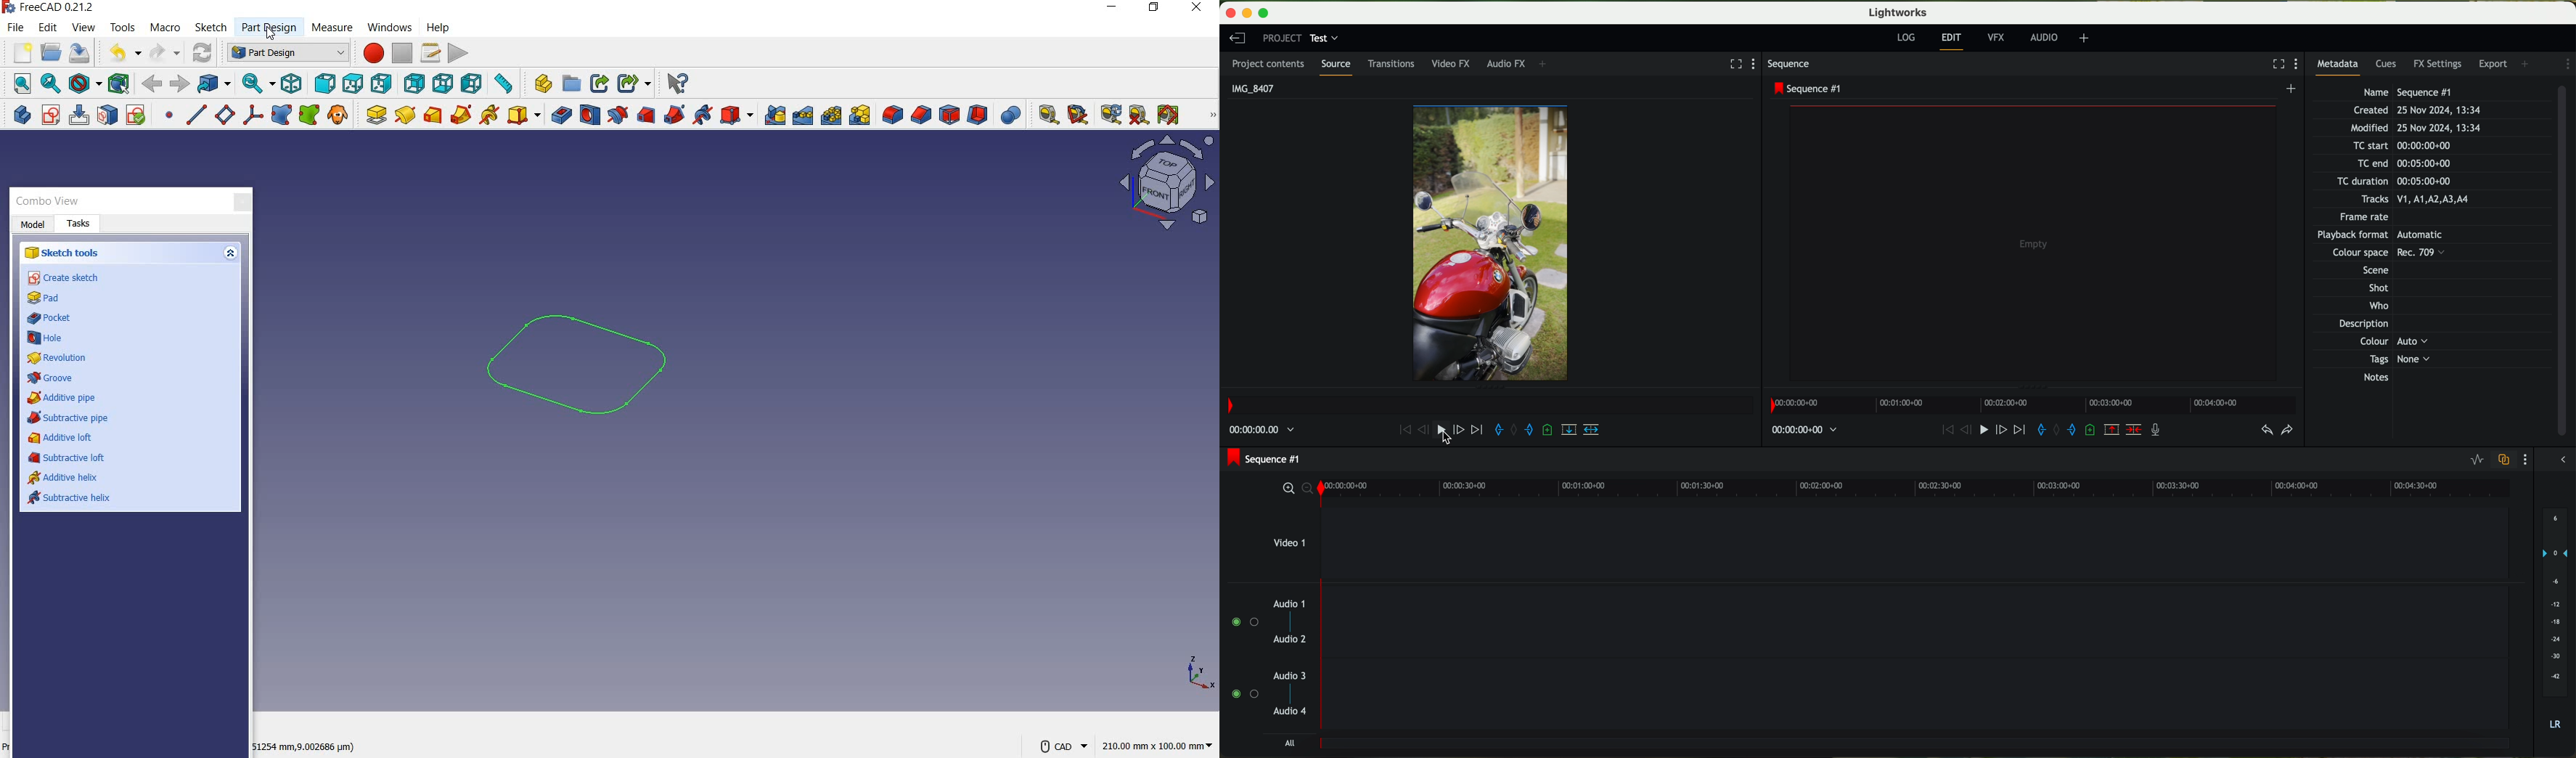 The height and width of the screenshot is (784, 2576). Describe the element at coordinates (49, 338) in the screenshot. I see `hole` at that location.